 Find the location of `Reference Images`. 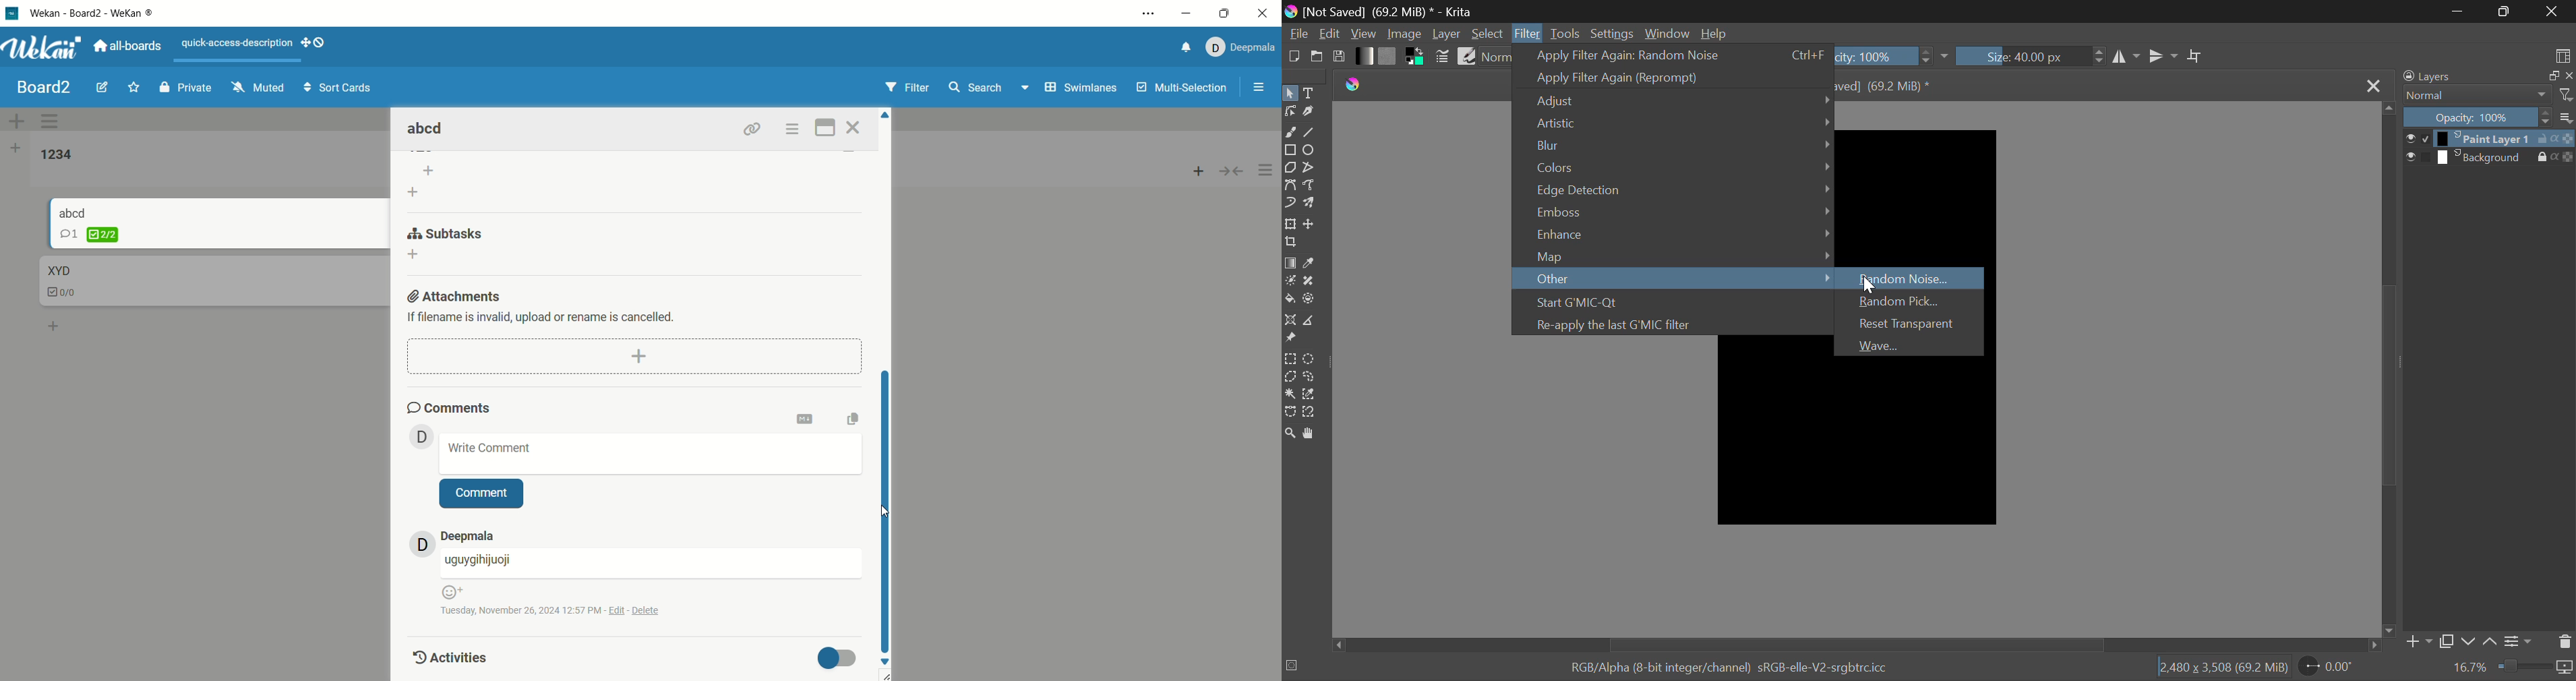

Reference Images is located at coordinates (1290, 340).